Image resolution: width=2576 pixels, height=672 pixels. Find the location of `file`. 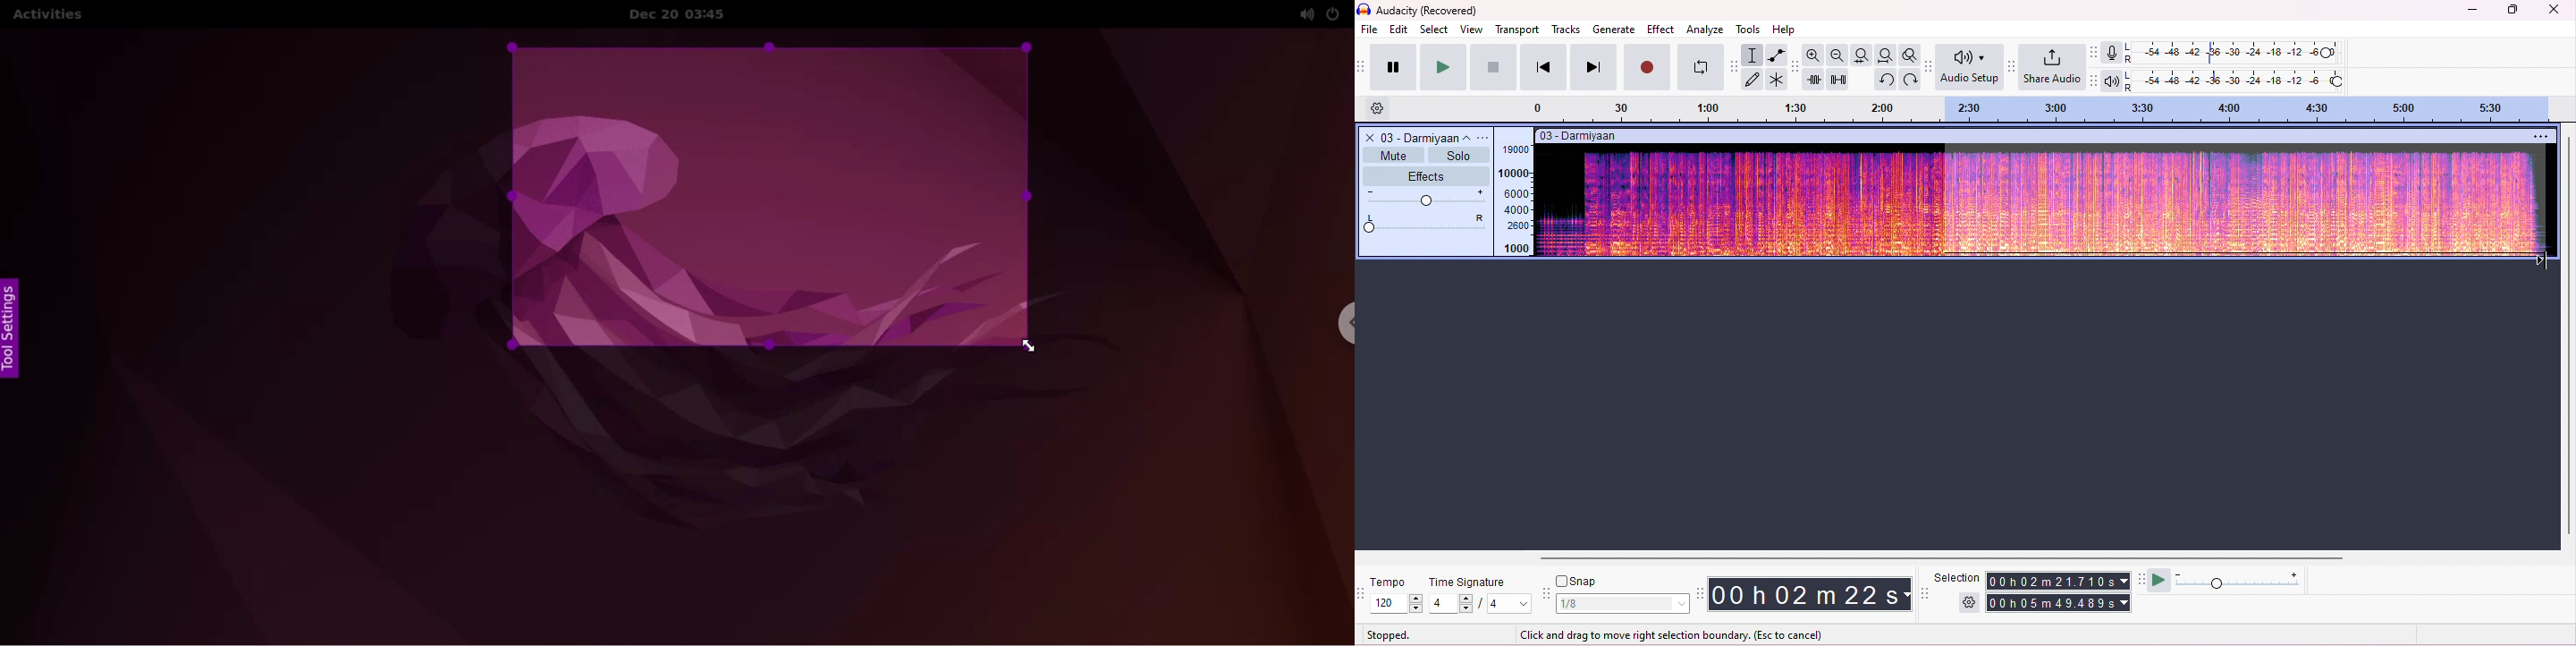

file is located at coordinates (1371, 30).